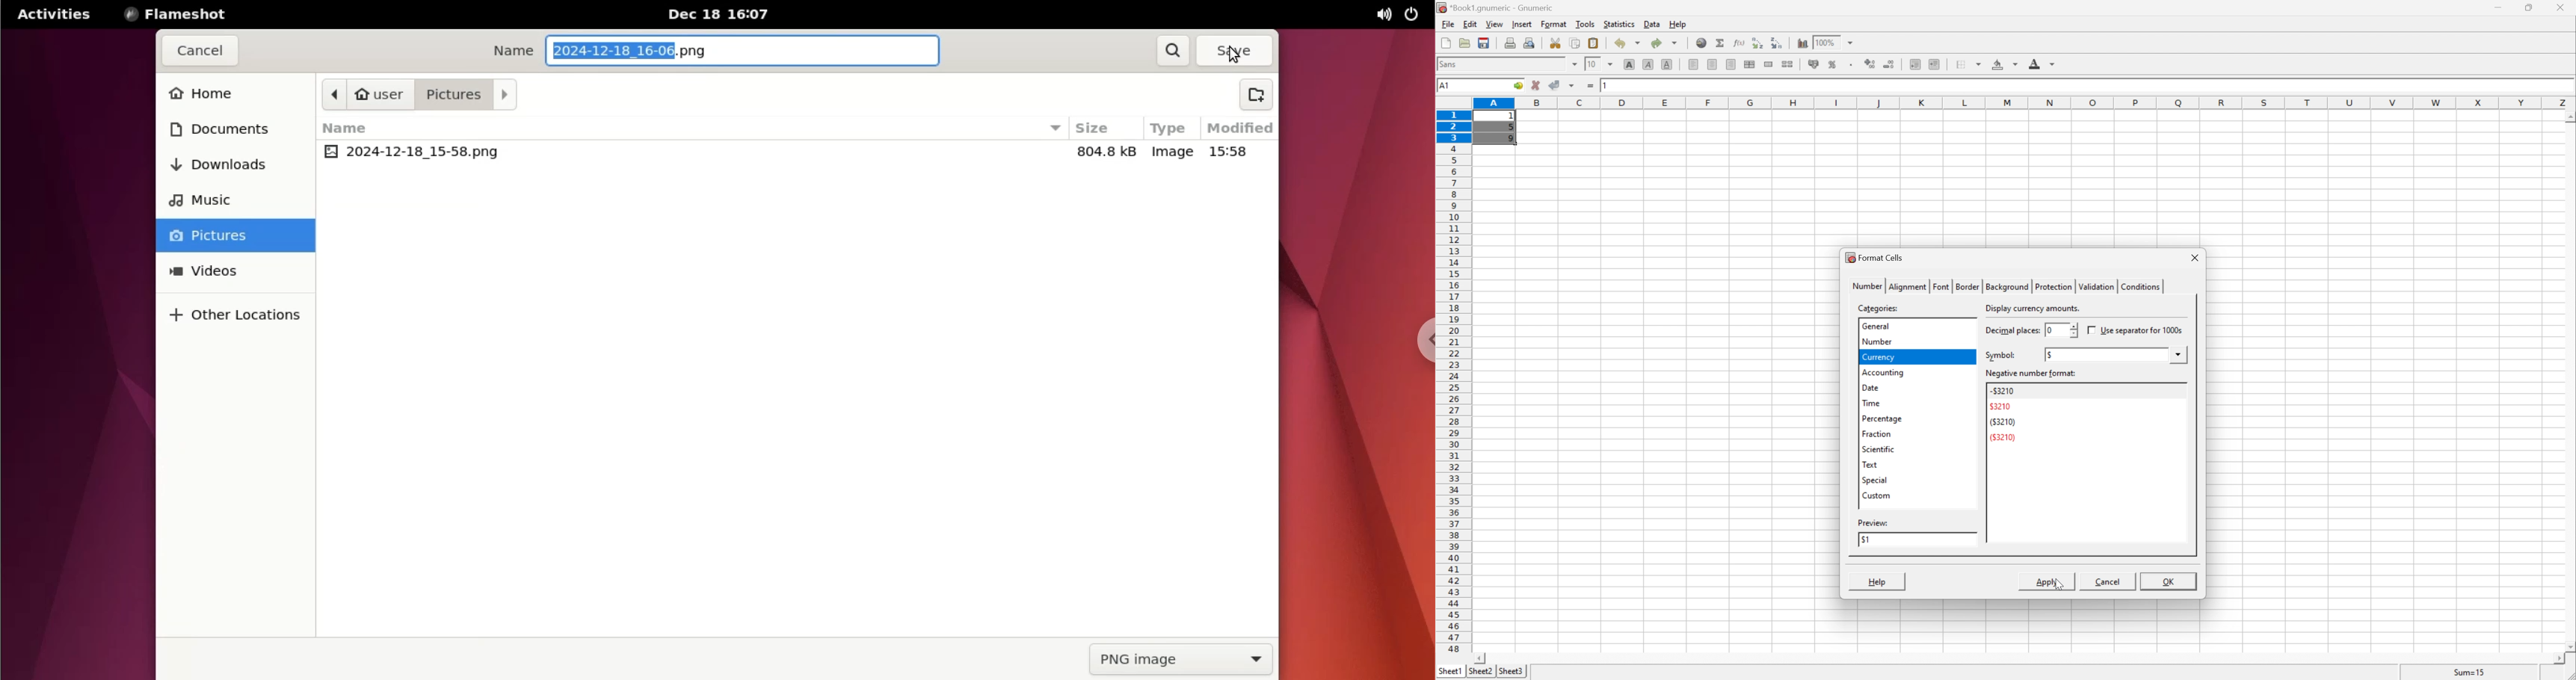 This screenshot has height=700, width=2576. Describe the element at coordinates (2013, 331) in the screenshot. I see `decimal places` at that location.